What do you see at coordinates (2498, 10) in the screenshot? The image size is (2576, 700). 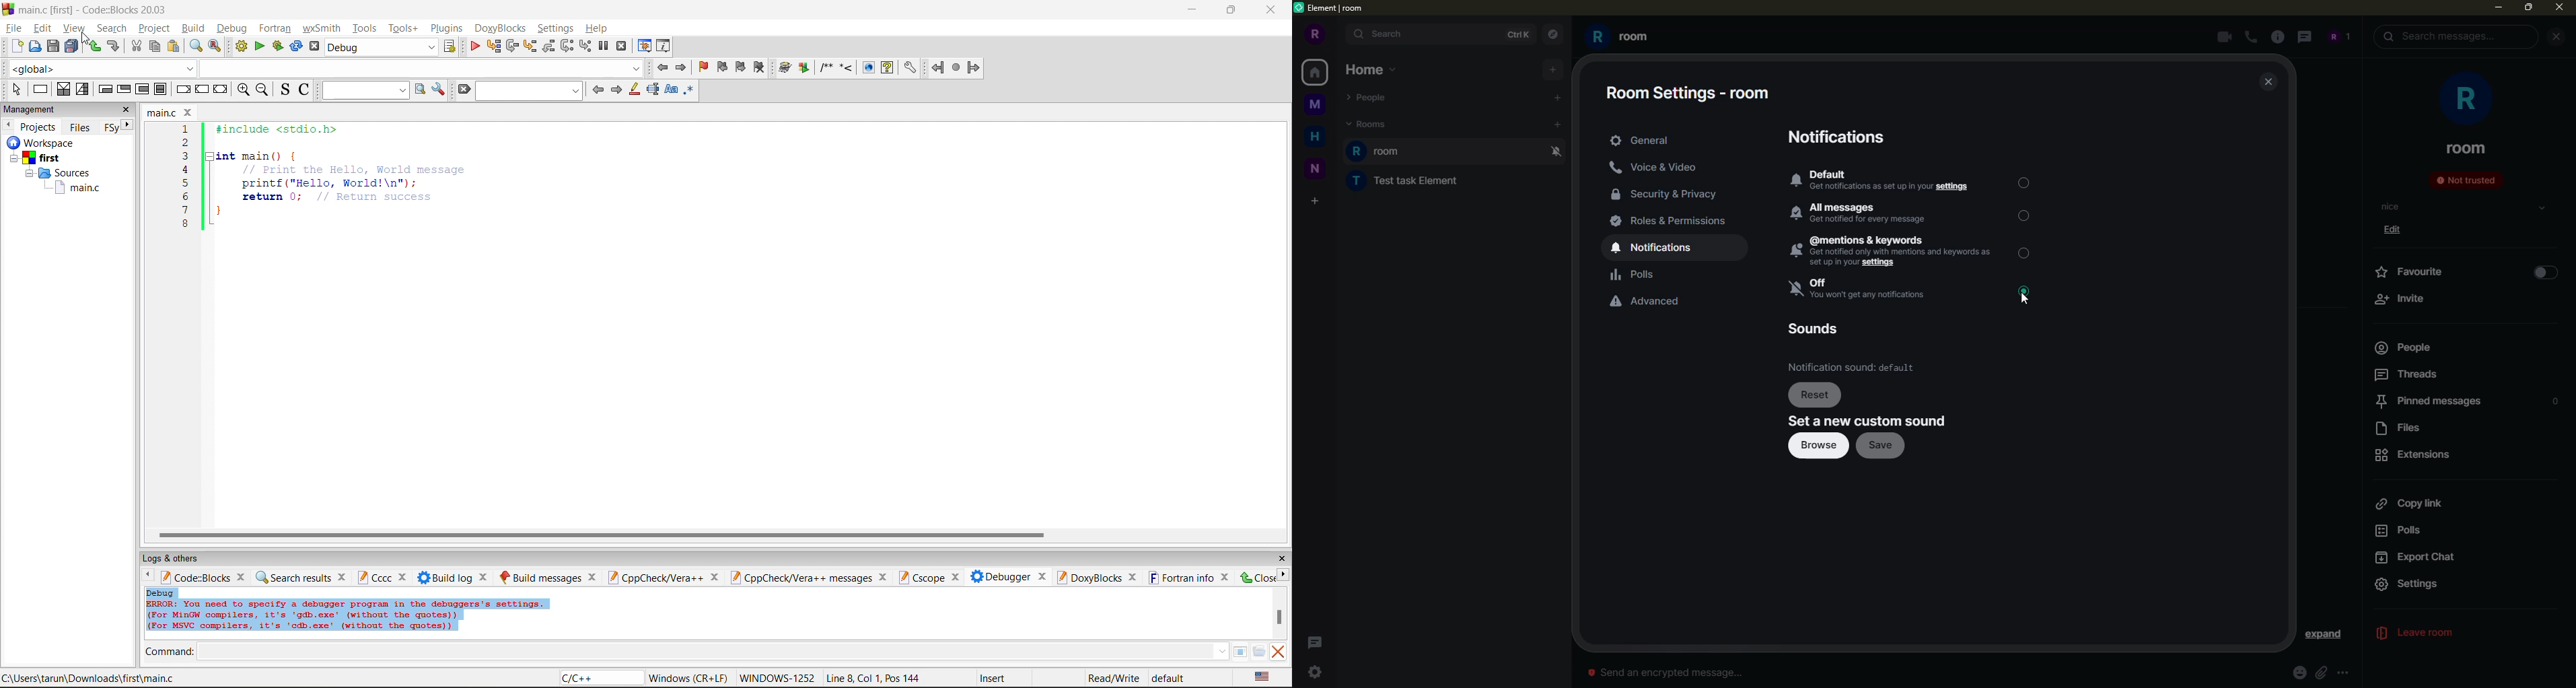 I see `minimize` at bounding box center [2498, 10].